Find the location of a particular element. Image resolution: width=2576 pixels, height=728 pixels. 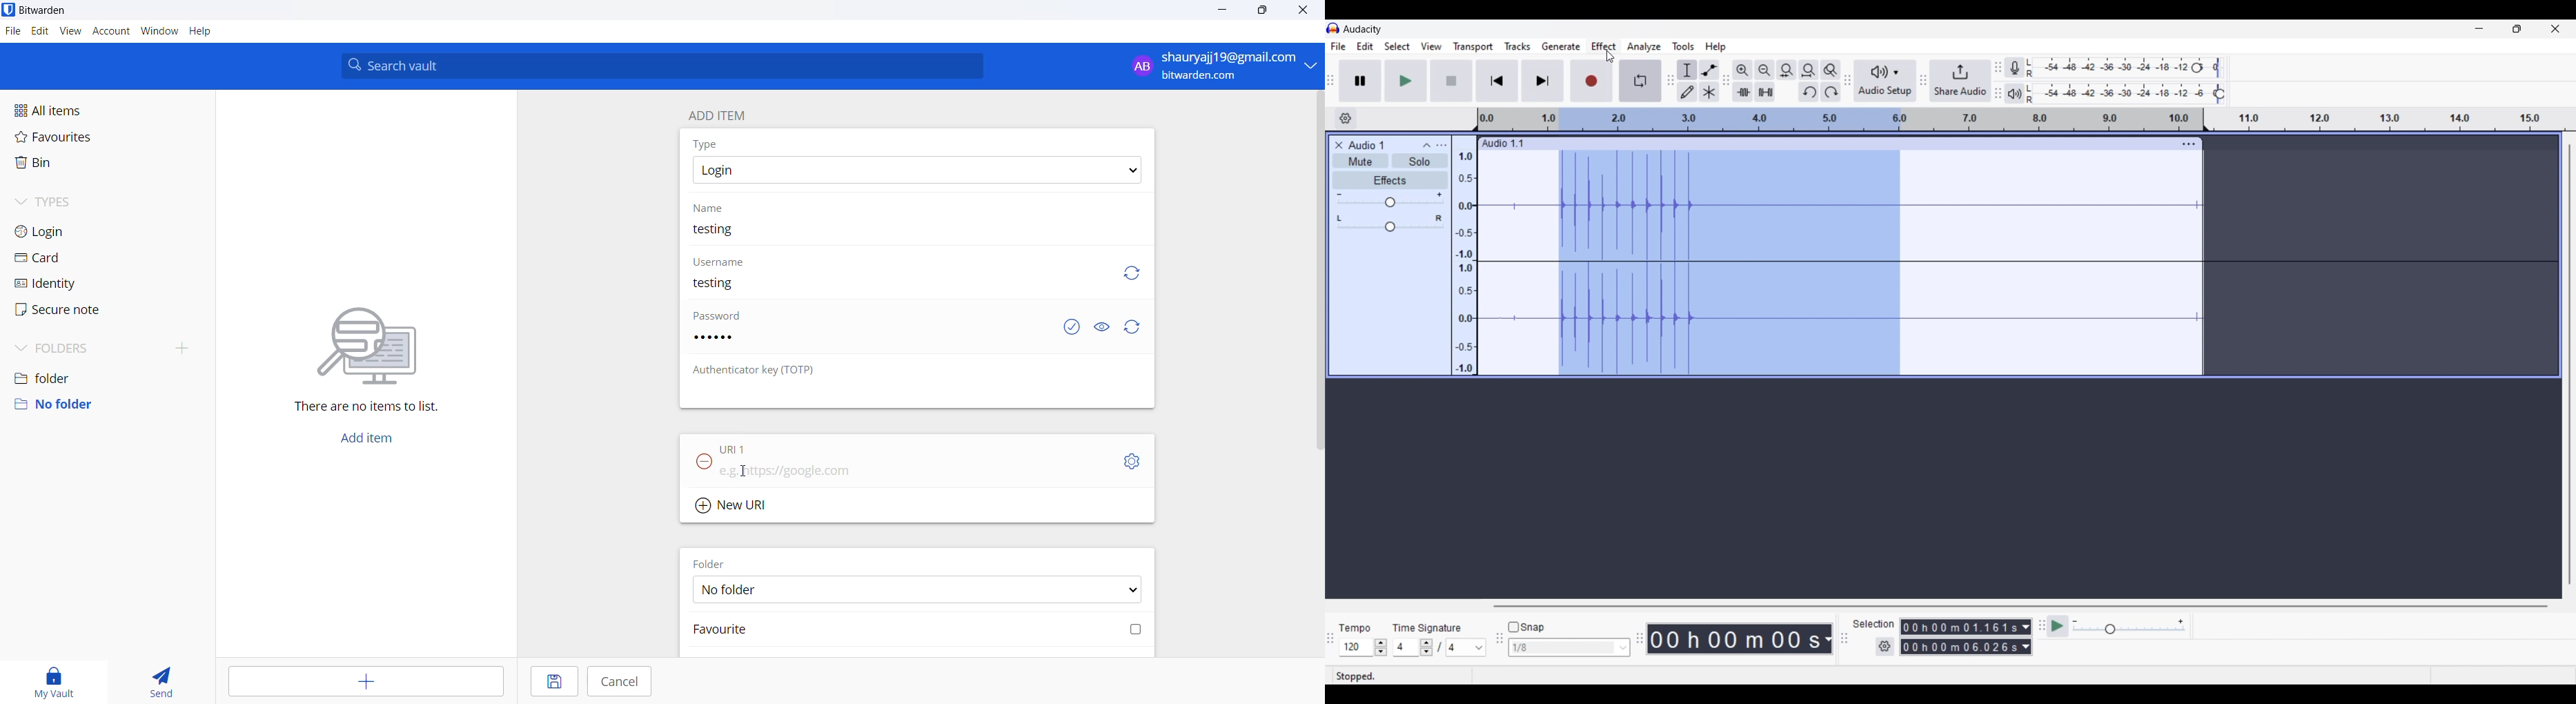

Scale to measure audio pitch is located at coordinates (1464, 255).